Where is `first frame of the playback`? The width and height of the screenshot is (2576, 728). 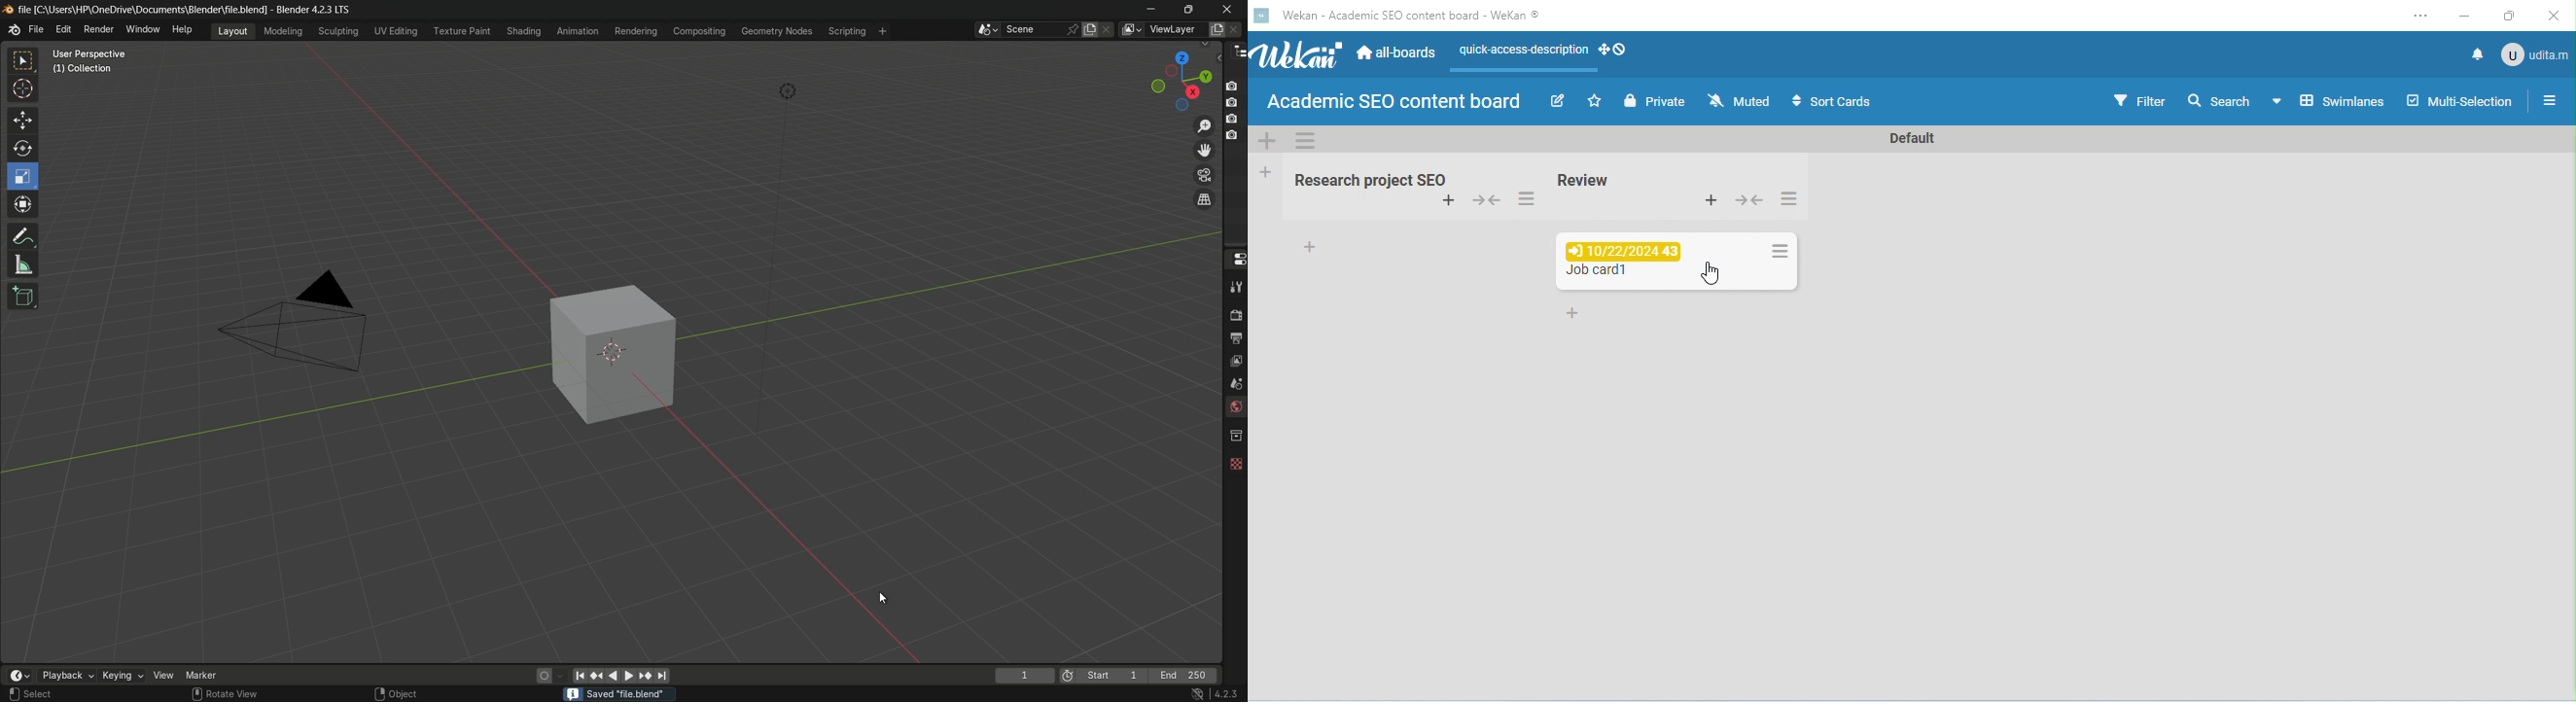
first frame of the playback is located at coordinates (1104, 675).